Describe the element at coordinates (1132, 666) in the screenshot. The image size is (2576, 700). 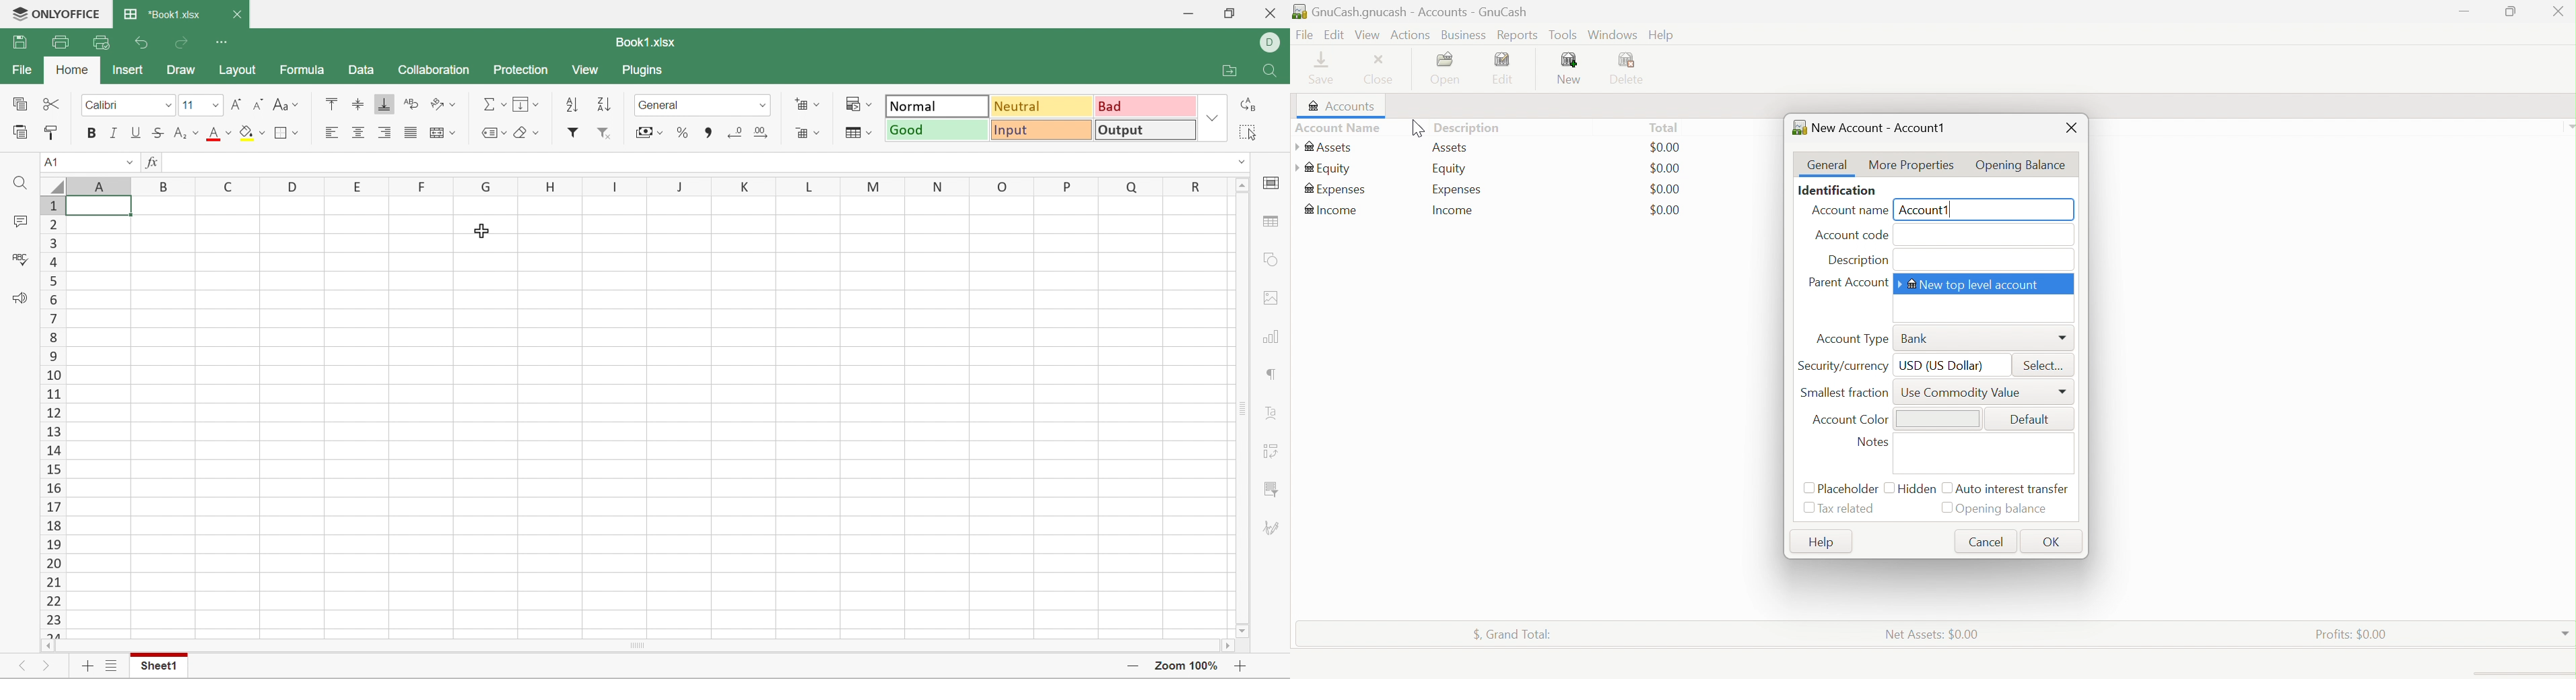
I see `Zoom out` at that location.